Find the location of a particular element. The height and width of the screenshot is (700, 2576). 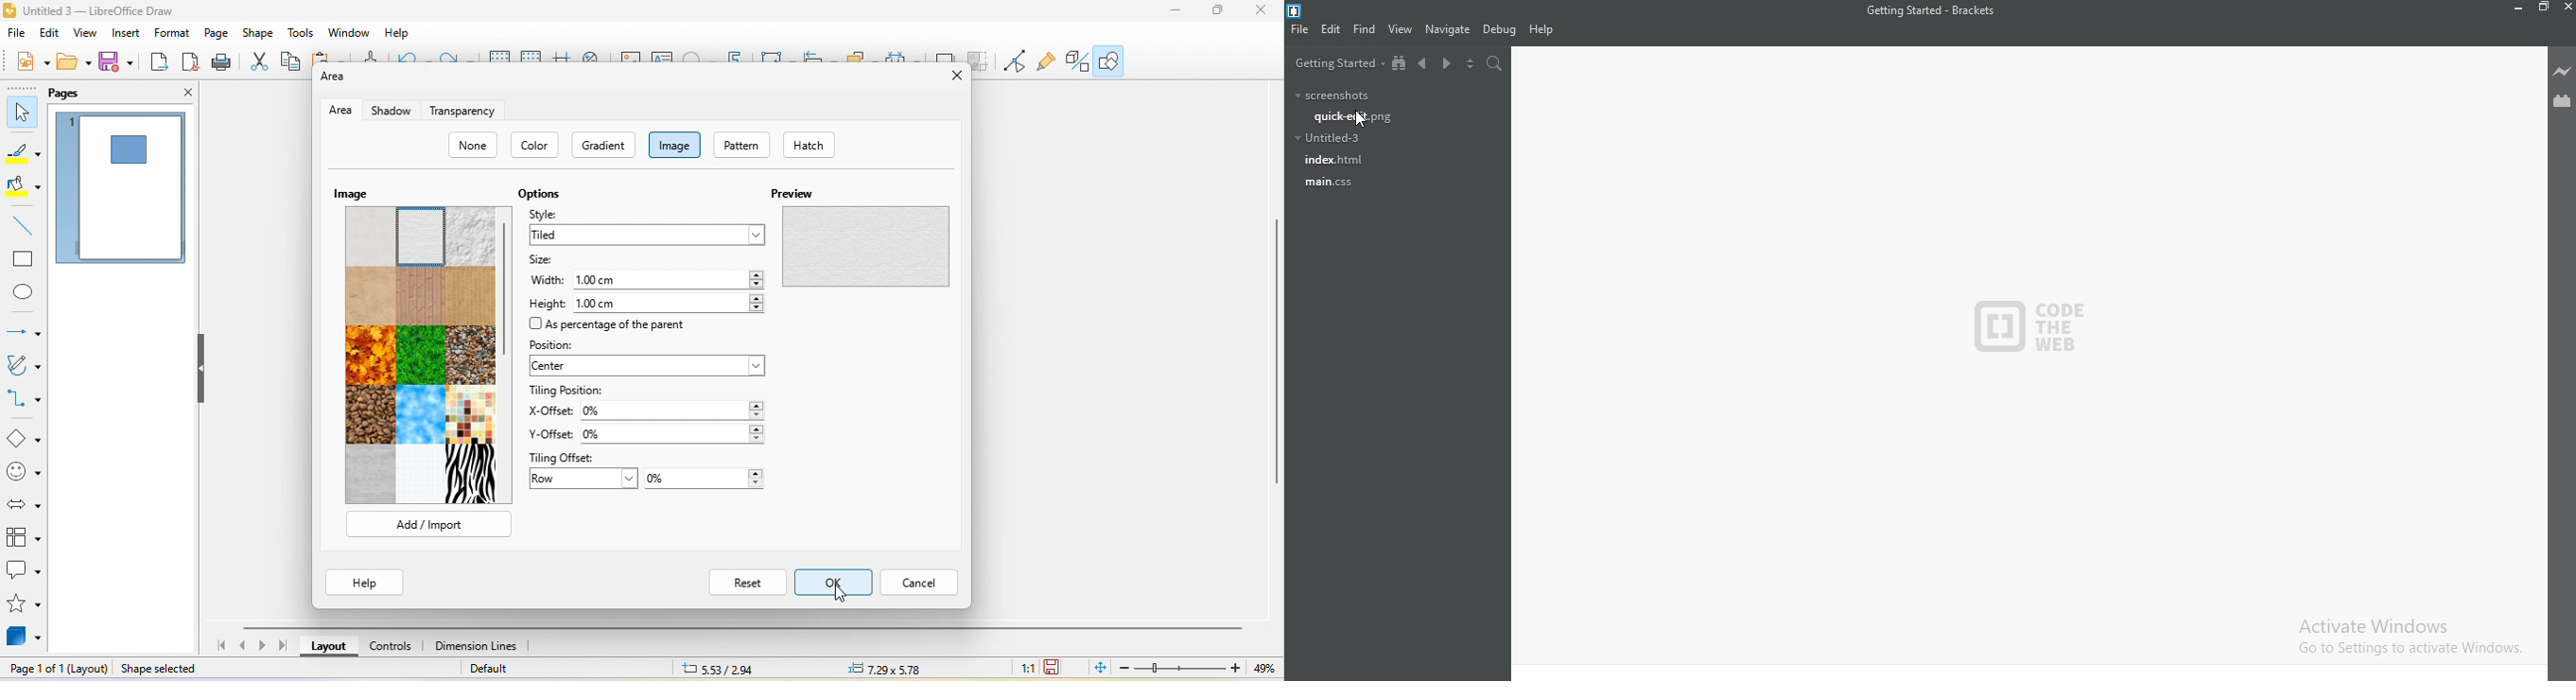

lines and arrow is located at coordinates (24, 327).